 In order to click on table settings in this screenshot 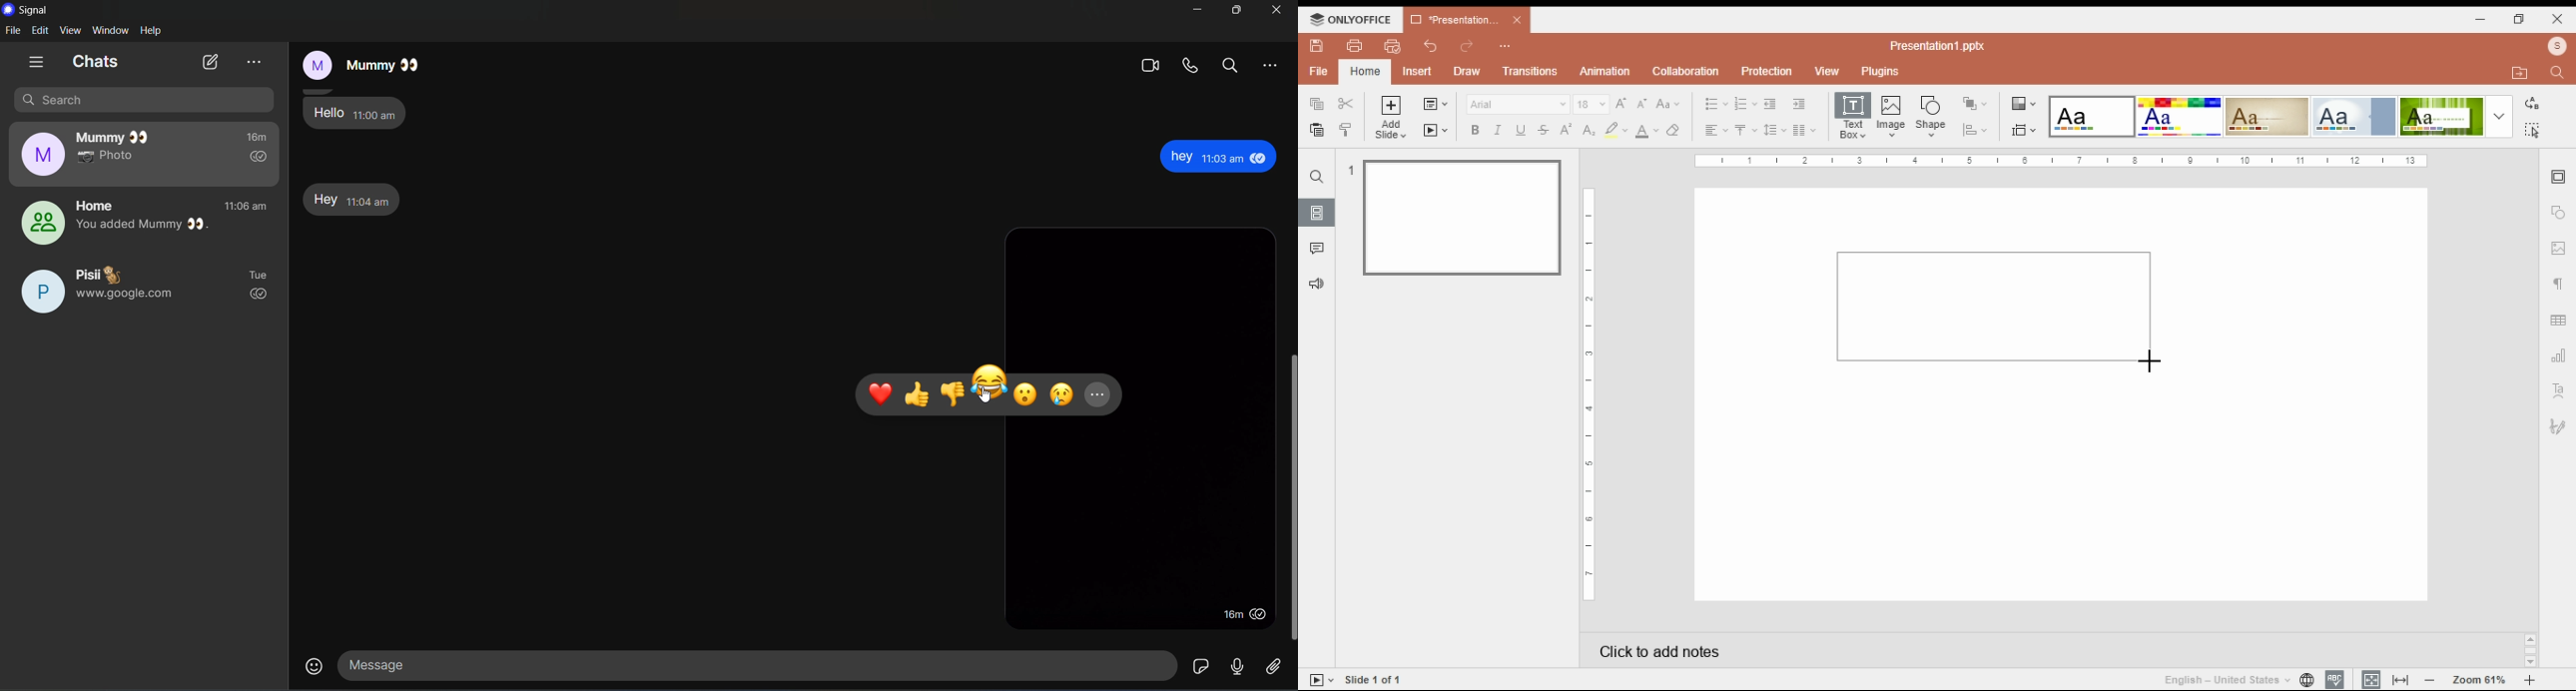, I will do `click(2560, 322)`.